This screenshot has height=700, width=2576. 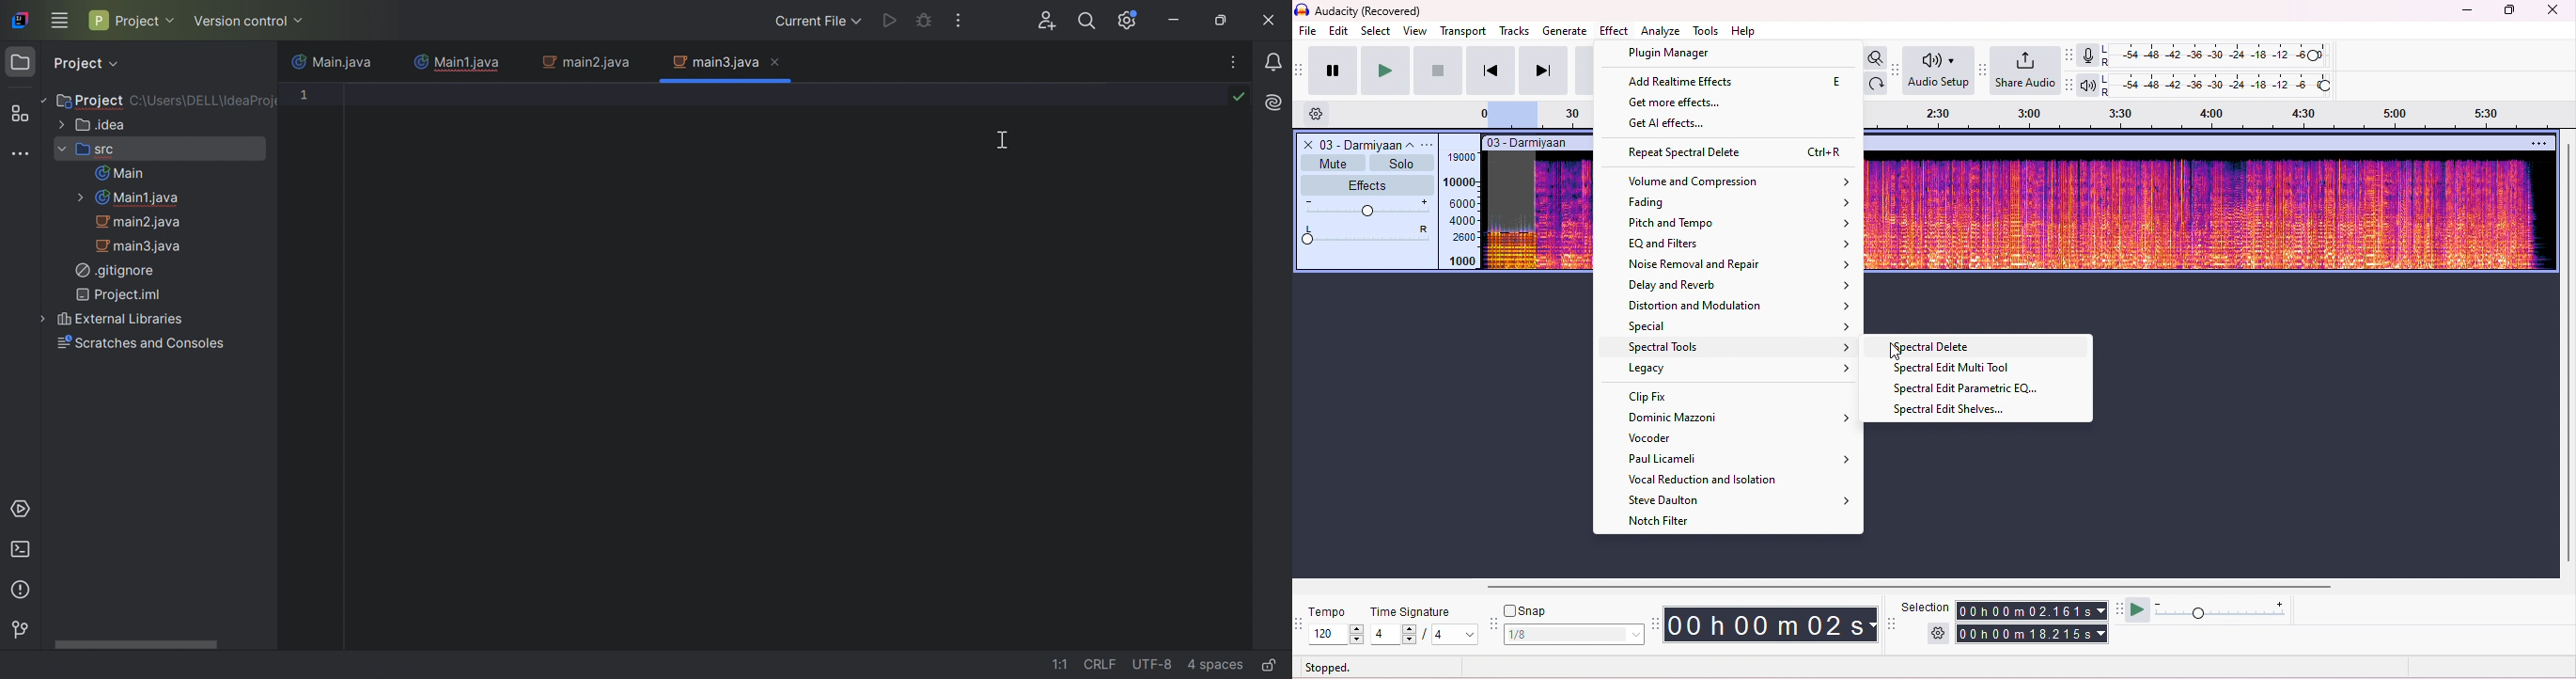 I want to click on recording level, so click(x=2220, y=56).